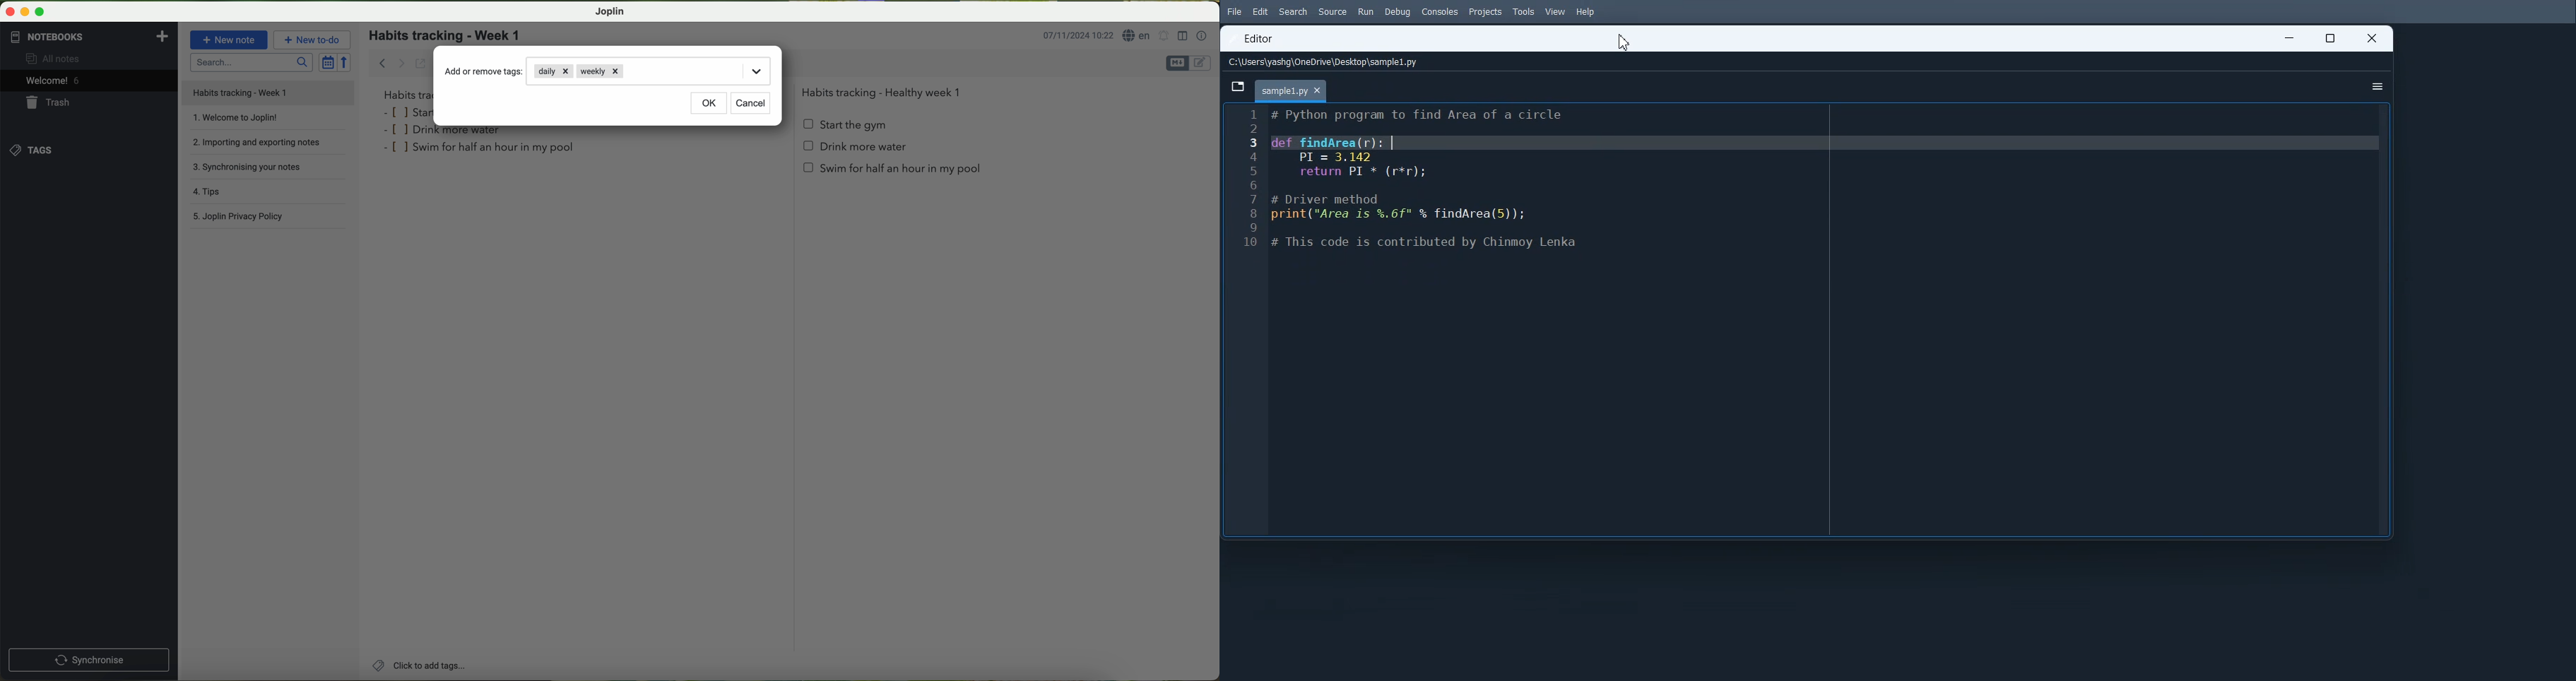 The height and width of the screenshot is (700, 2576). What do you see at coordinates (553, 70) in the screenshot?
I see `daily tag` at bounding box center [553, 70].